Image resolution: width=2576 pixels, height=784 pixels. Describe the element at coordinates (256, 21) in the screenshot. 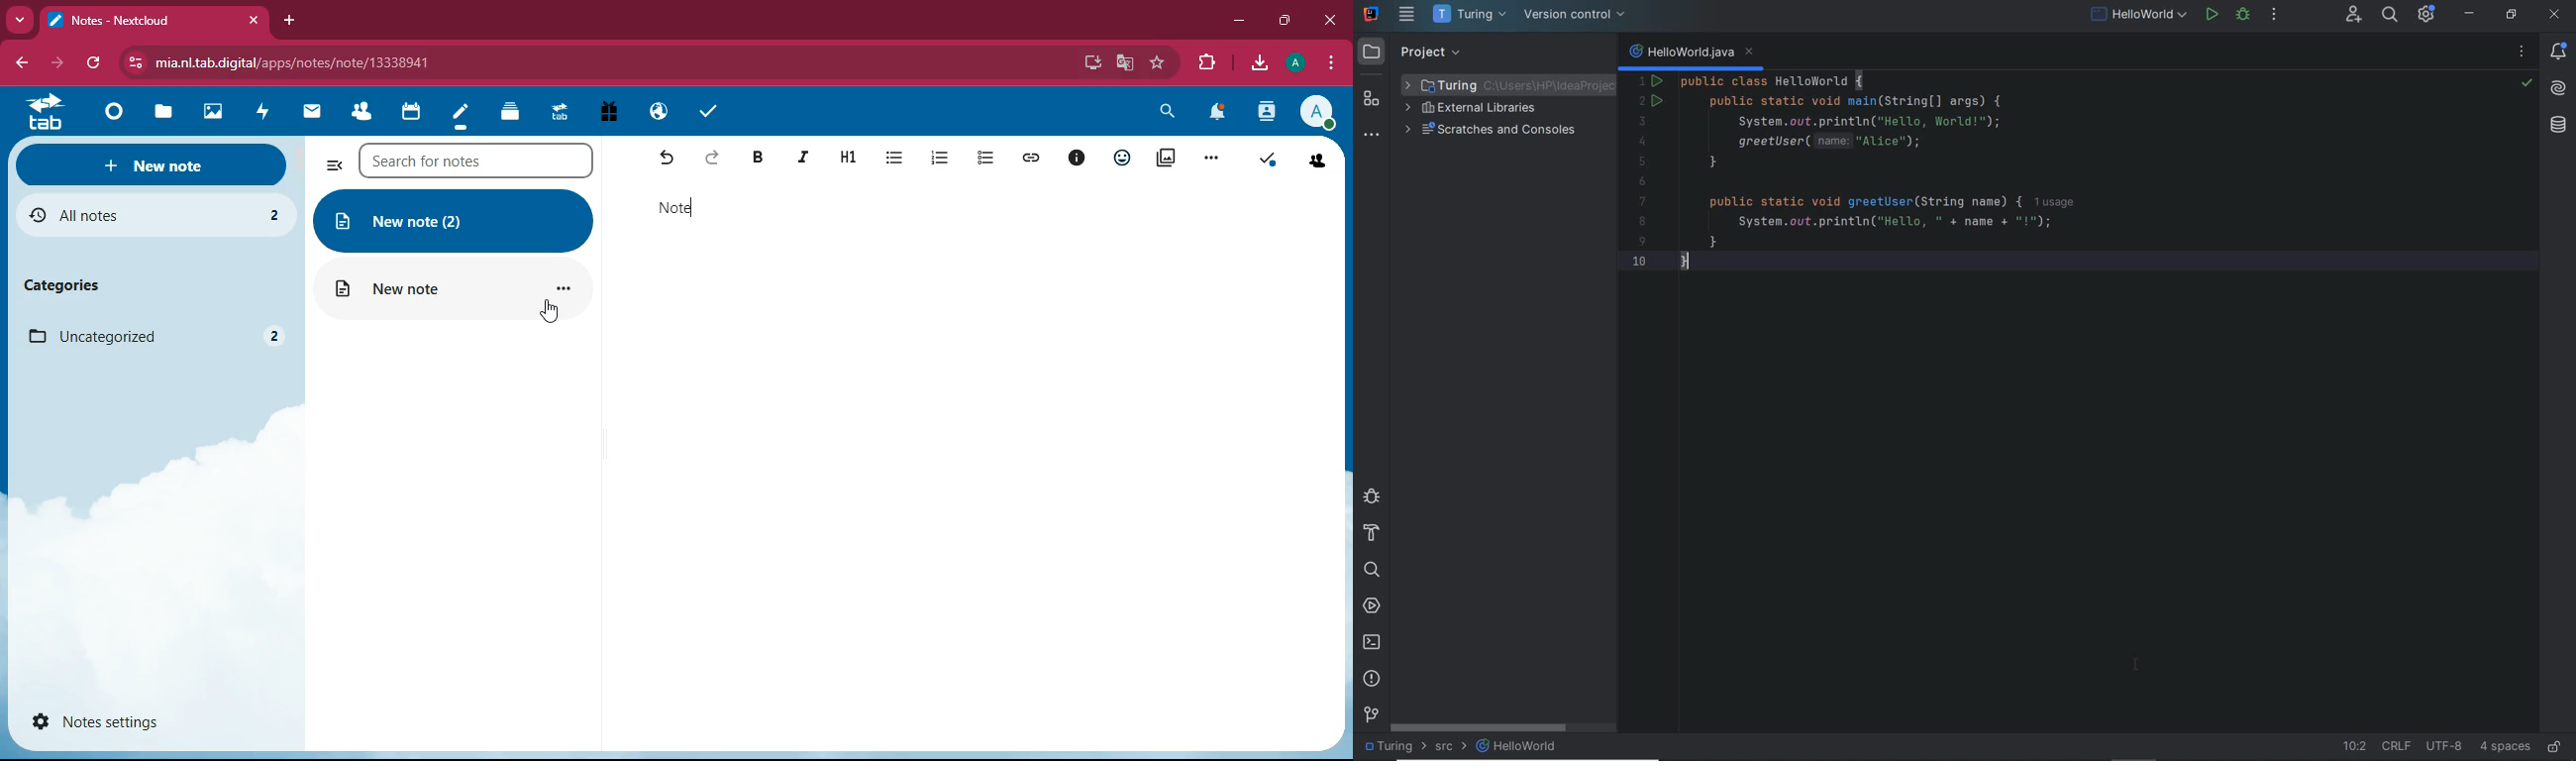

I see `close` at that location.